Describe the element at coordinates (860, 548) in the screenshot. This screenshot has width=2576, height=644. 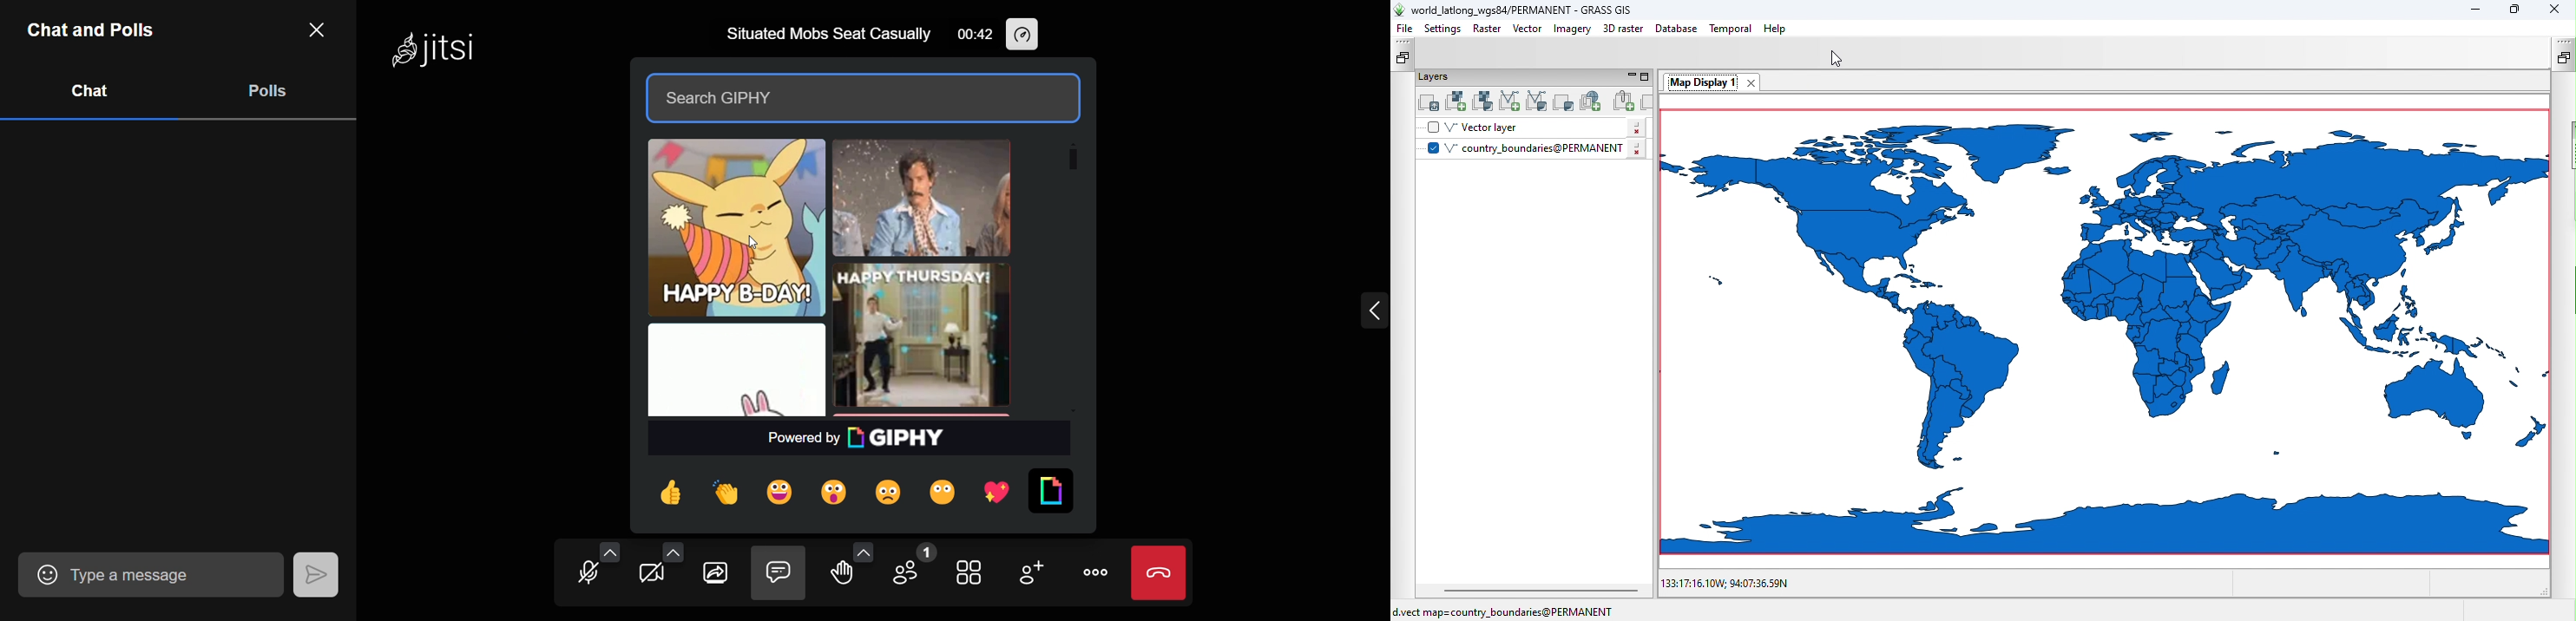
I see `more reaction option` at that location.